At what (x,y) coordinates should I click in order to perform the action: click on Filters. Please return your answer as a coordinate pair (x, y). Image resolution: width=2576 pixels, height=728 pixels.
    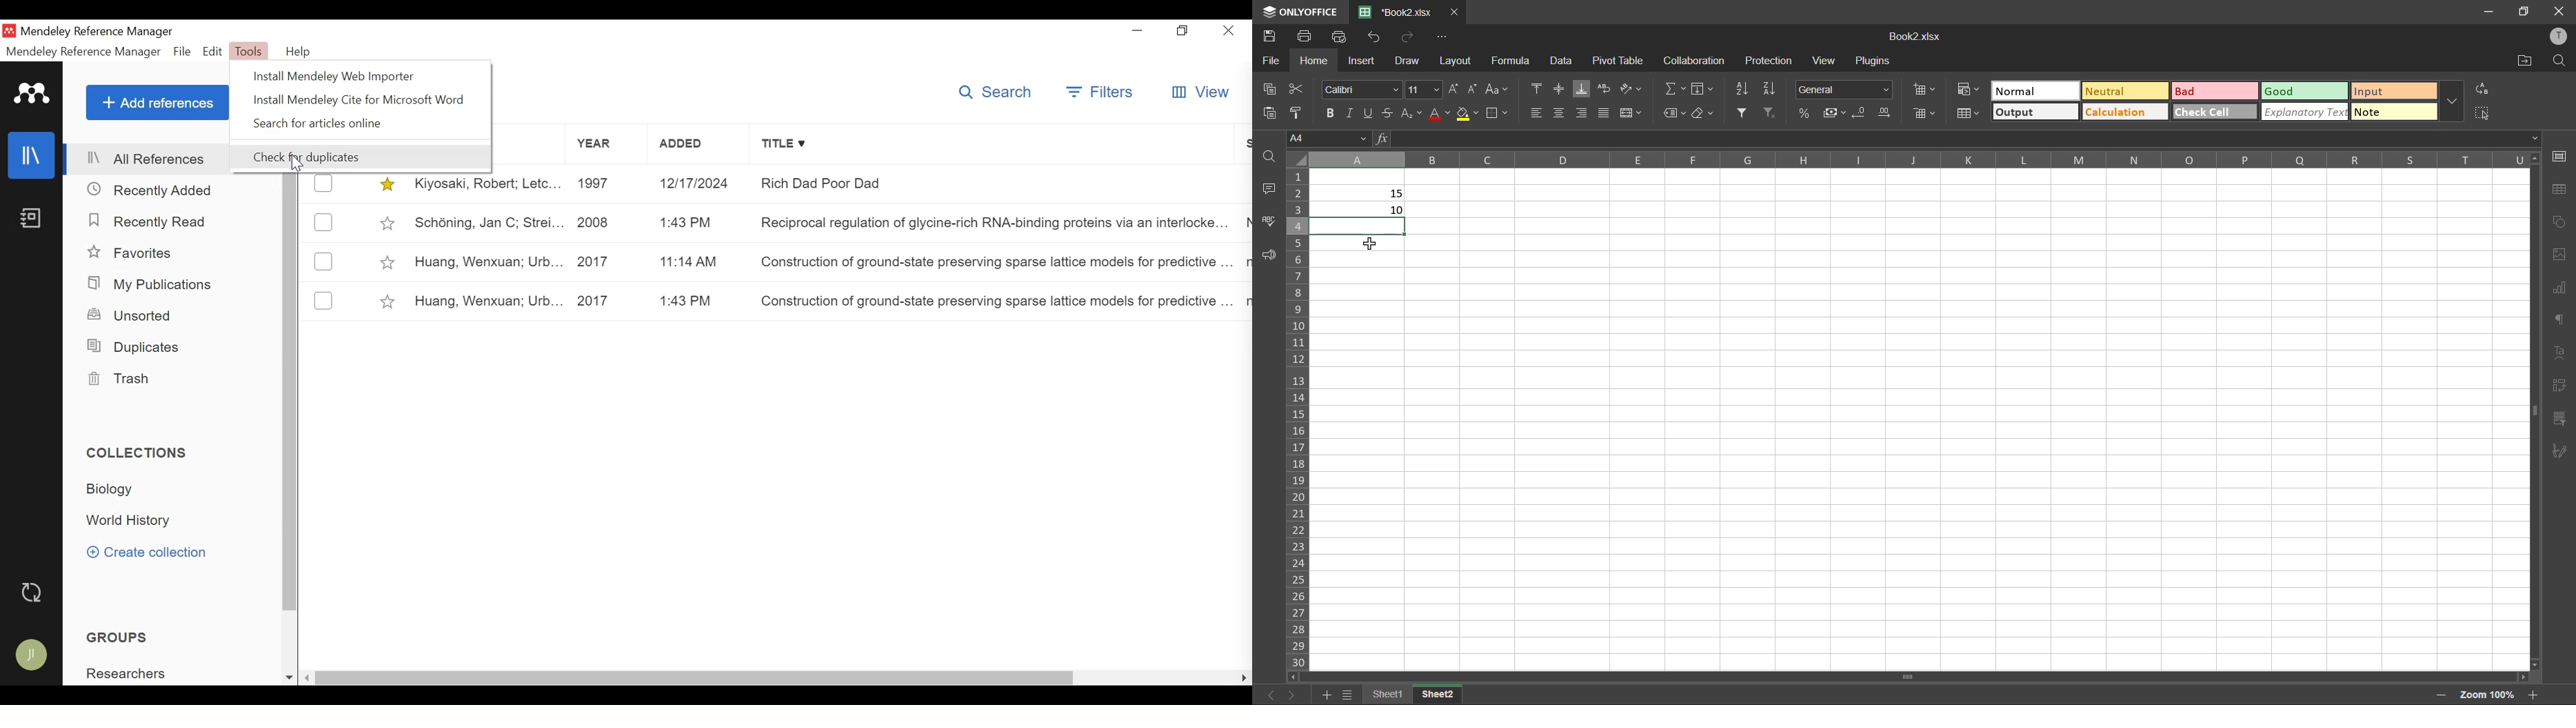
    Looking at the image, I should click on (1103, 93).